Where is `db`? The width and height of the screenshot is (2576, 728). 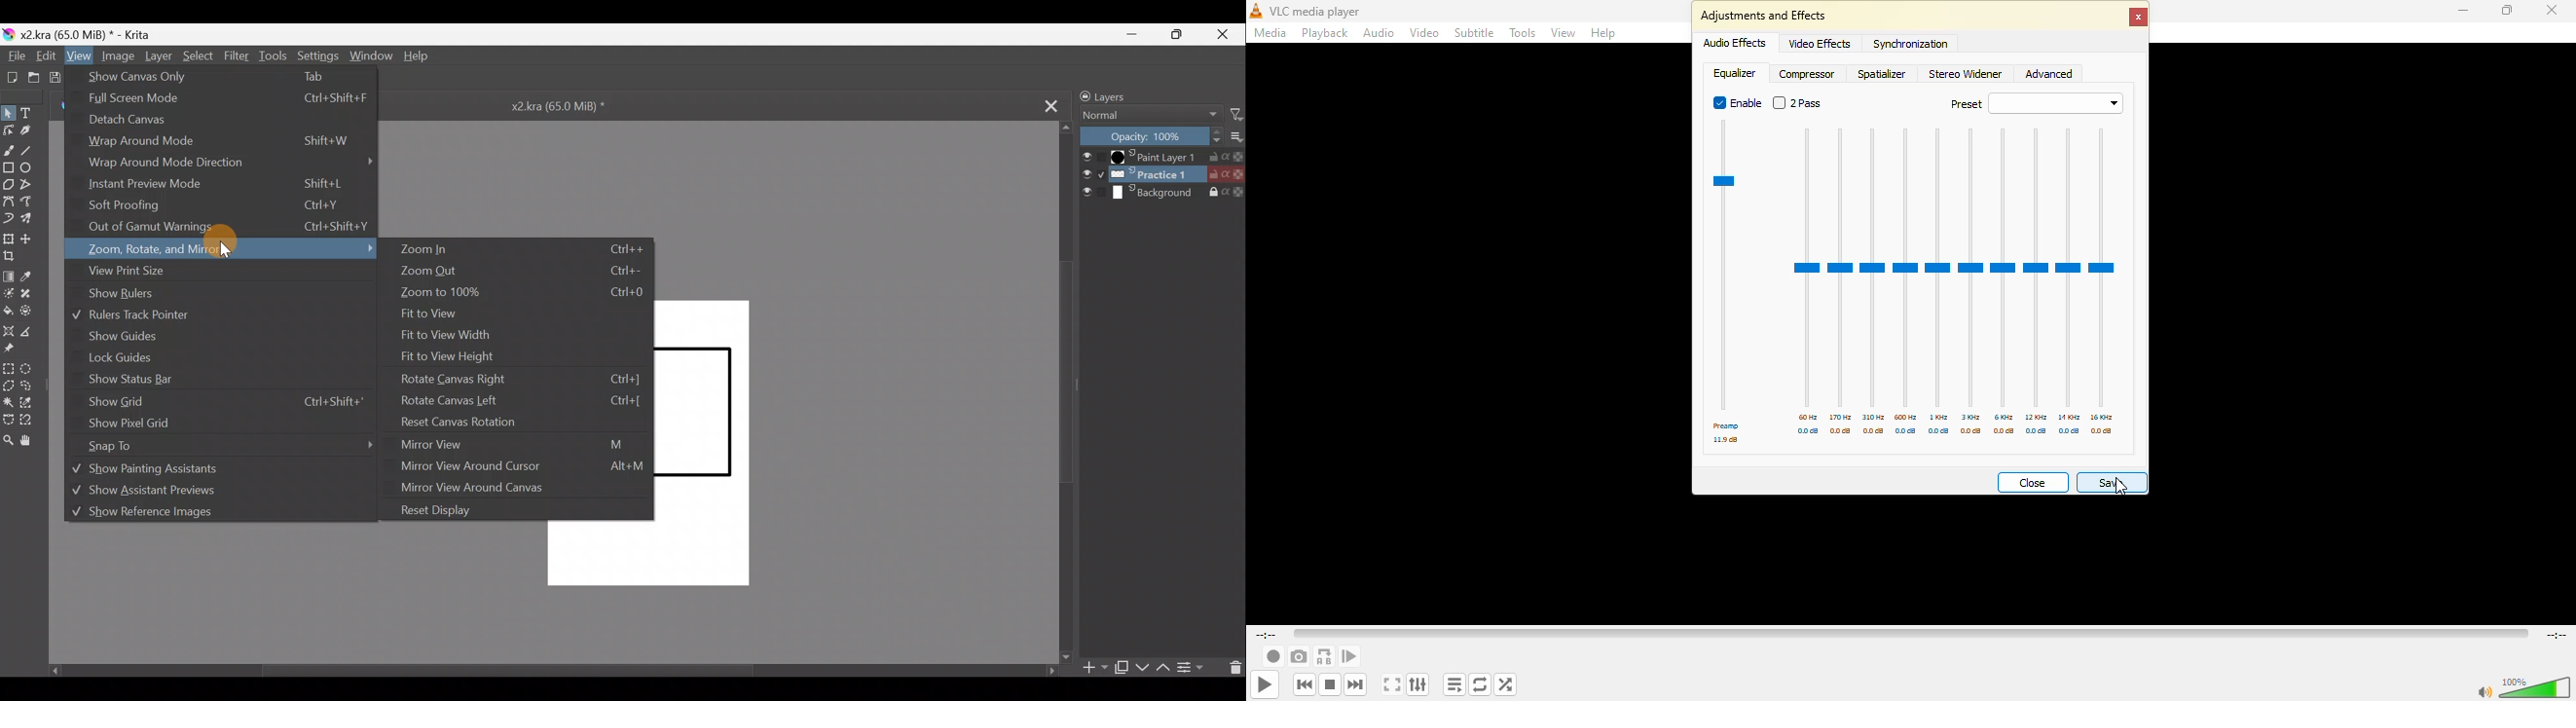
db is located at coordinates (1840, 431).